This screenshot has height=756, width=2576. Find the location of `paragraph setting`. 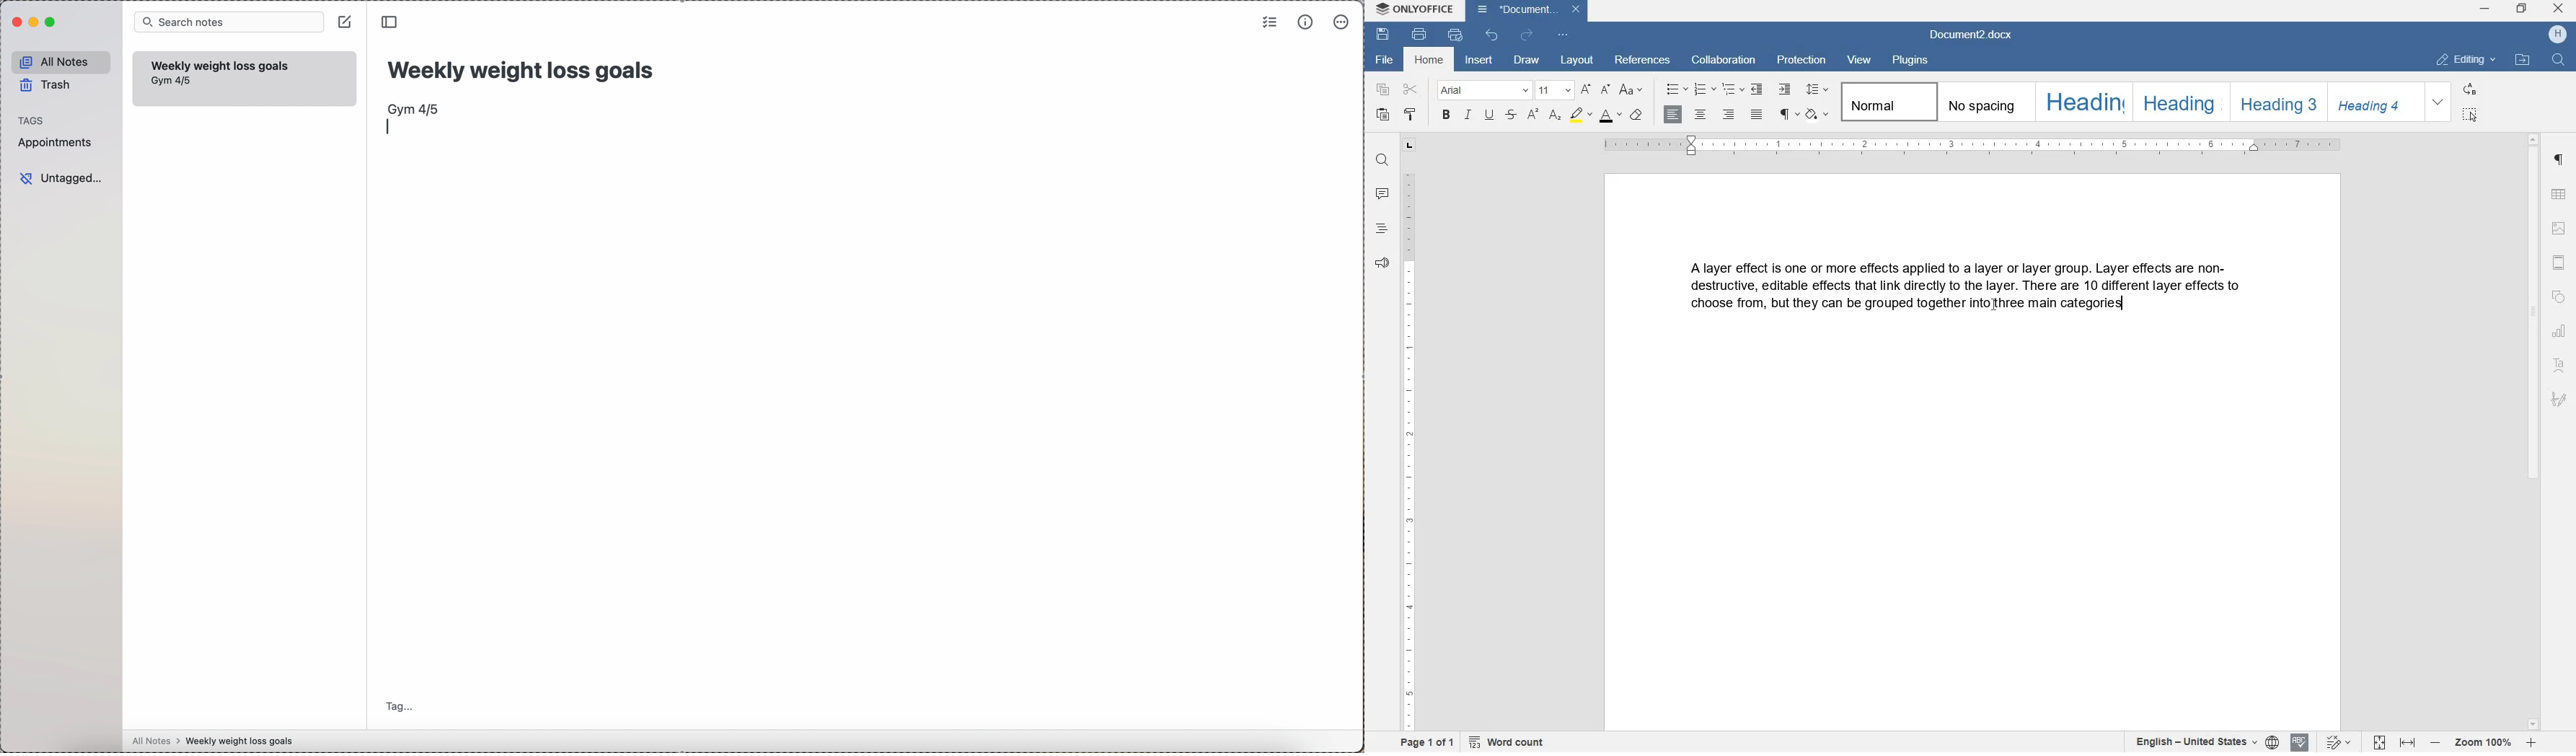

paragraph setting is located at coordinates (2559, 160).